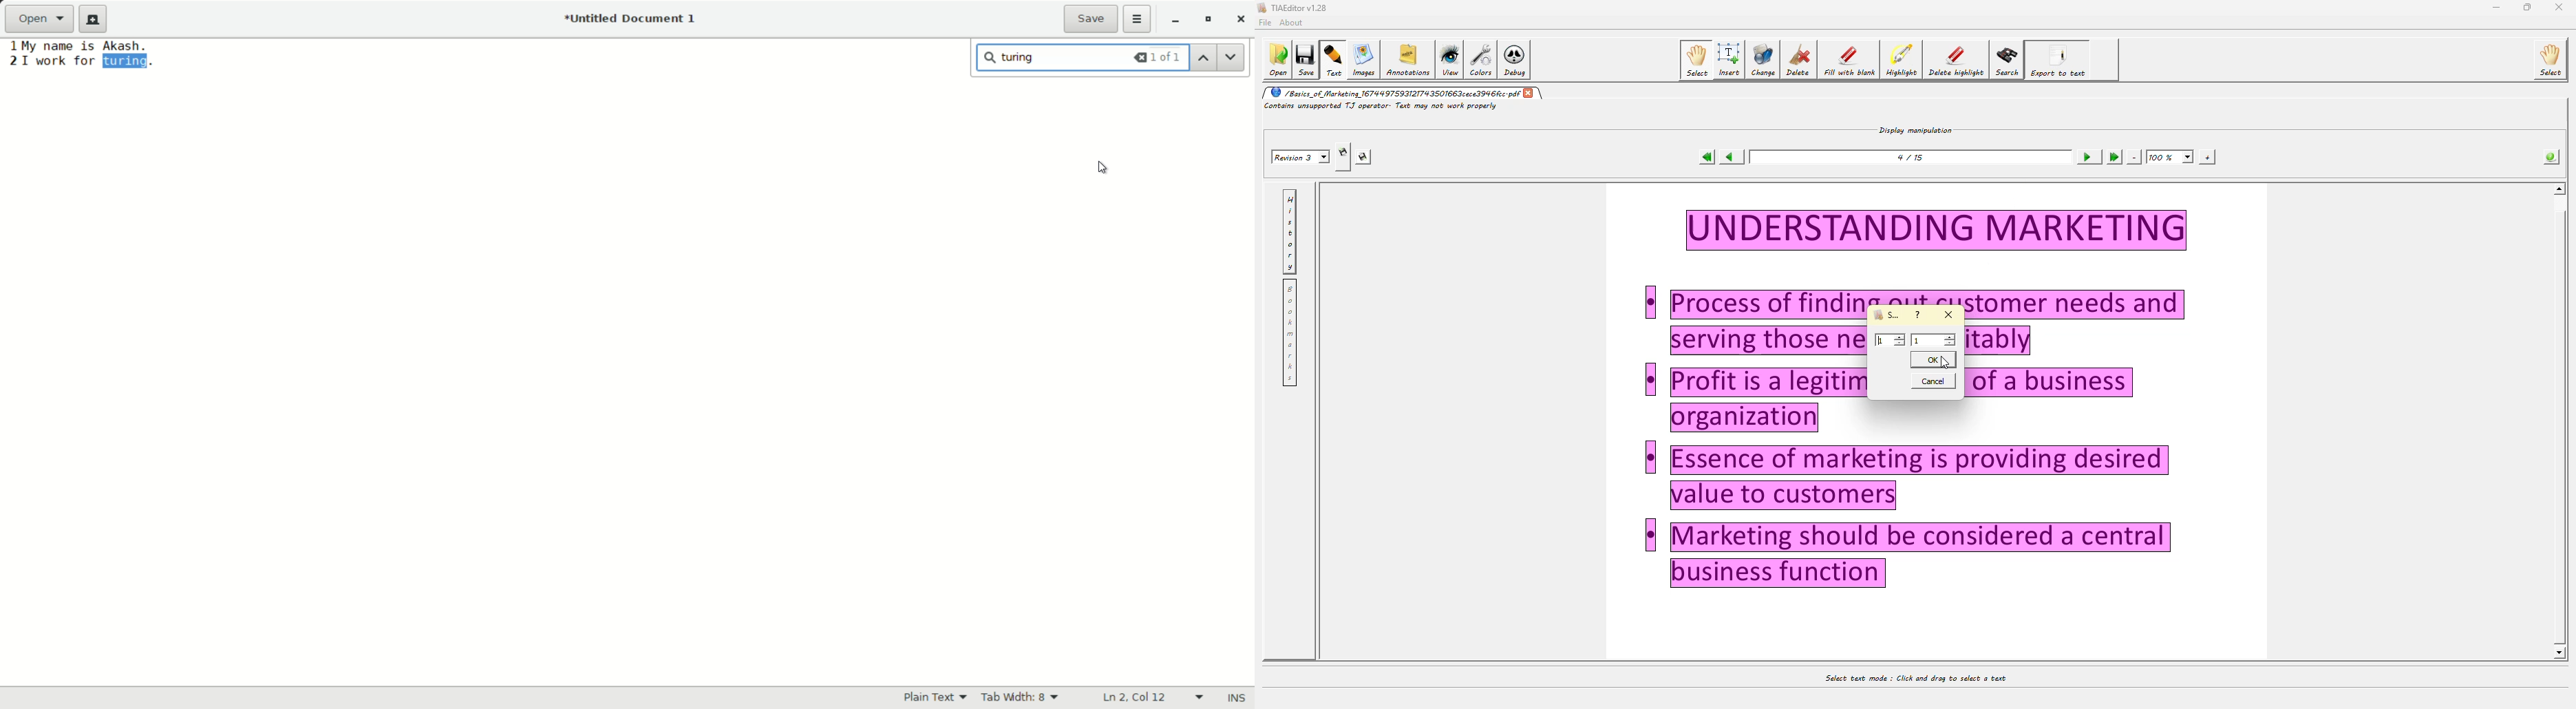  Describe the element at coordinates (2528, 7) in the screenshot. I see `maximize` at that location.